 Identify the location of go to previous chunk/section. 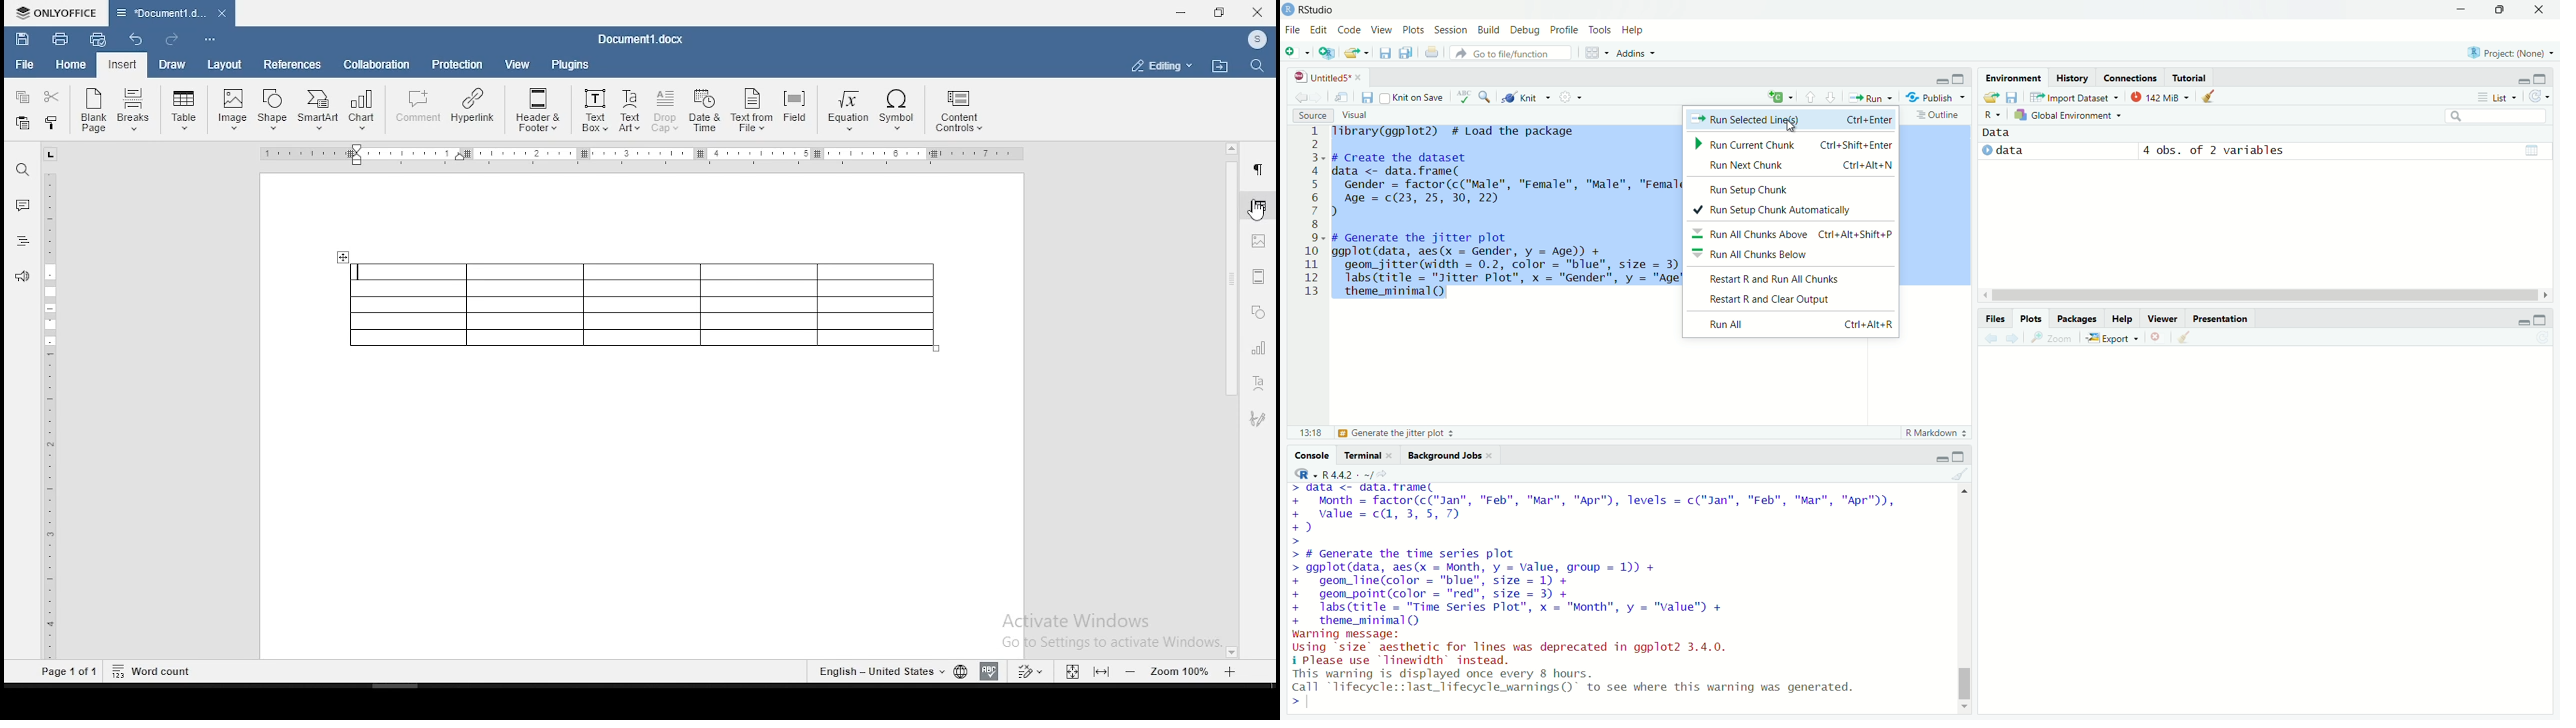
(1809, 95).